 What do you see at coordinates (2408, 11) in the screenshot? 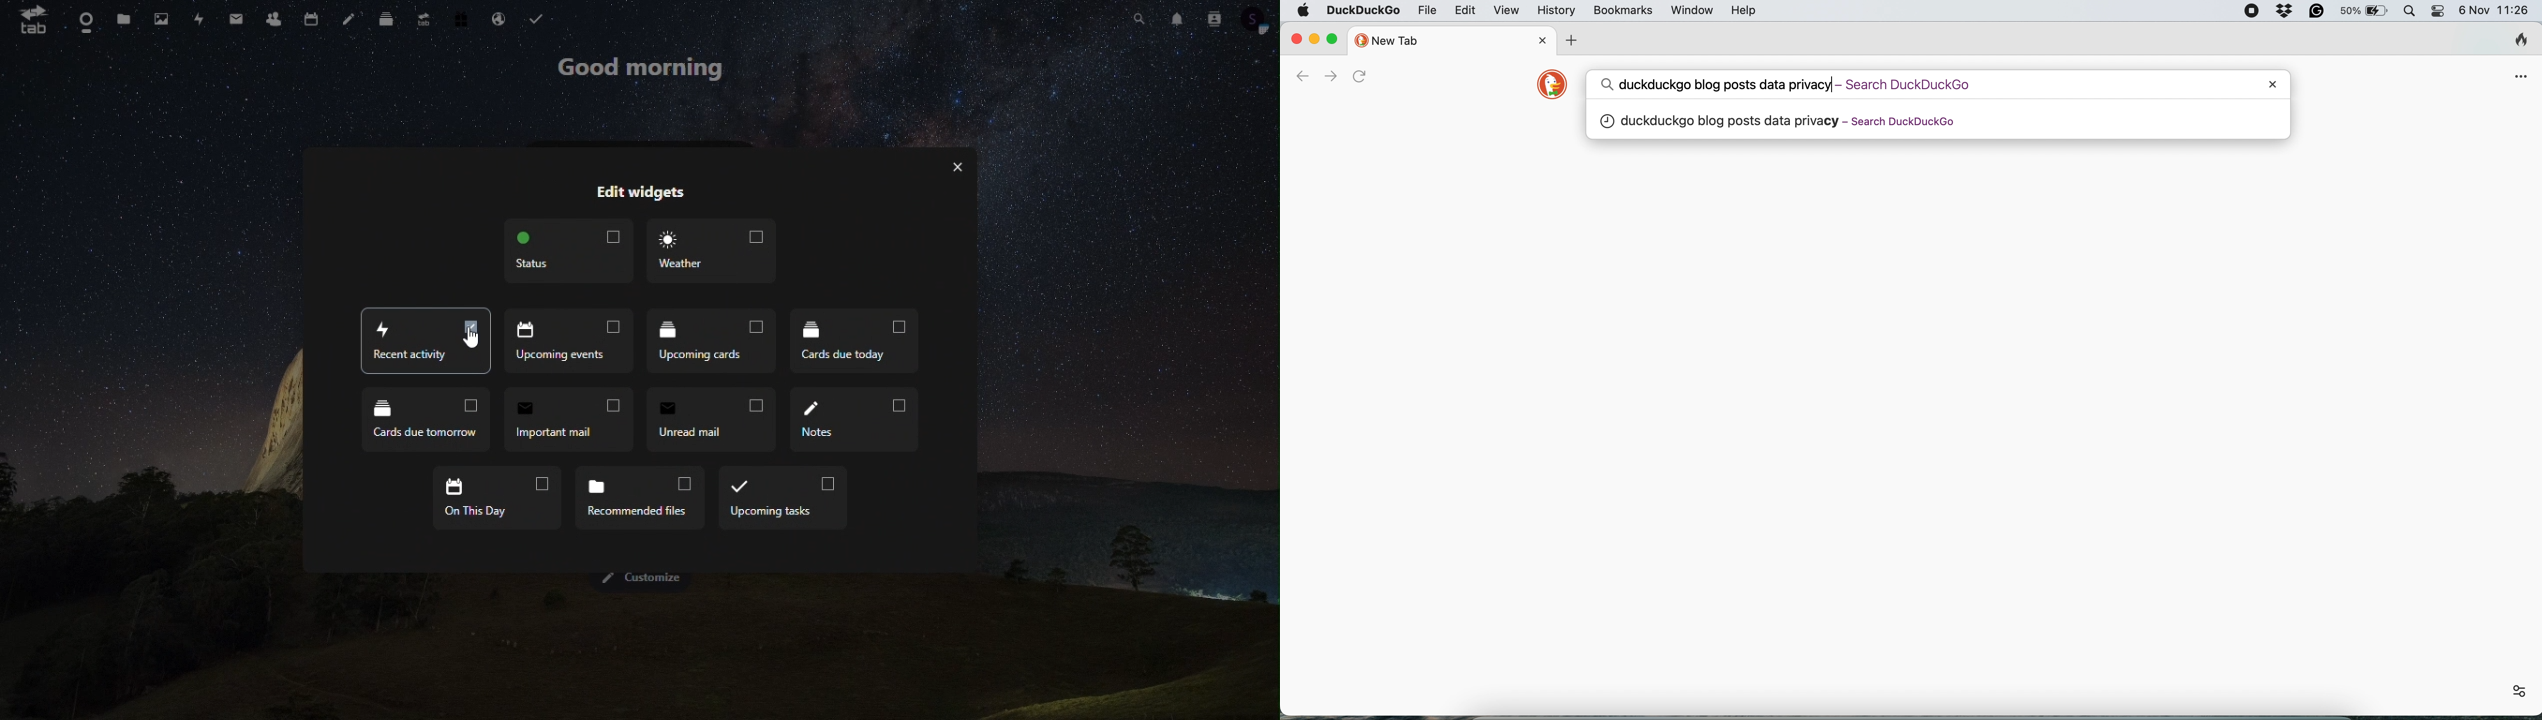
I see `spotlight search` at bounding box center [2408, 11].